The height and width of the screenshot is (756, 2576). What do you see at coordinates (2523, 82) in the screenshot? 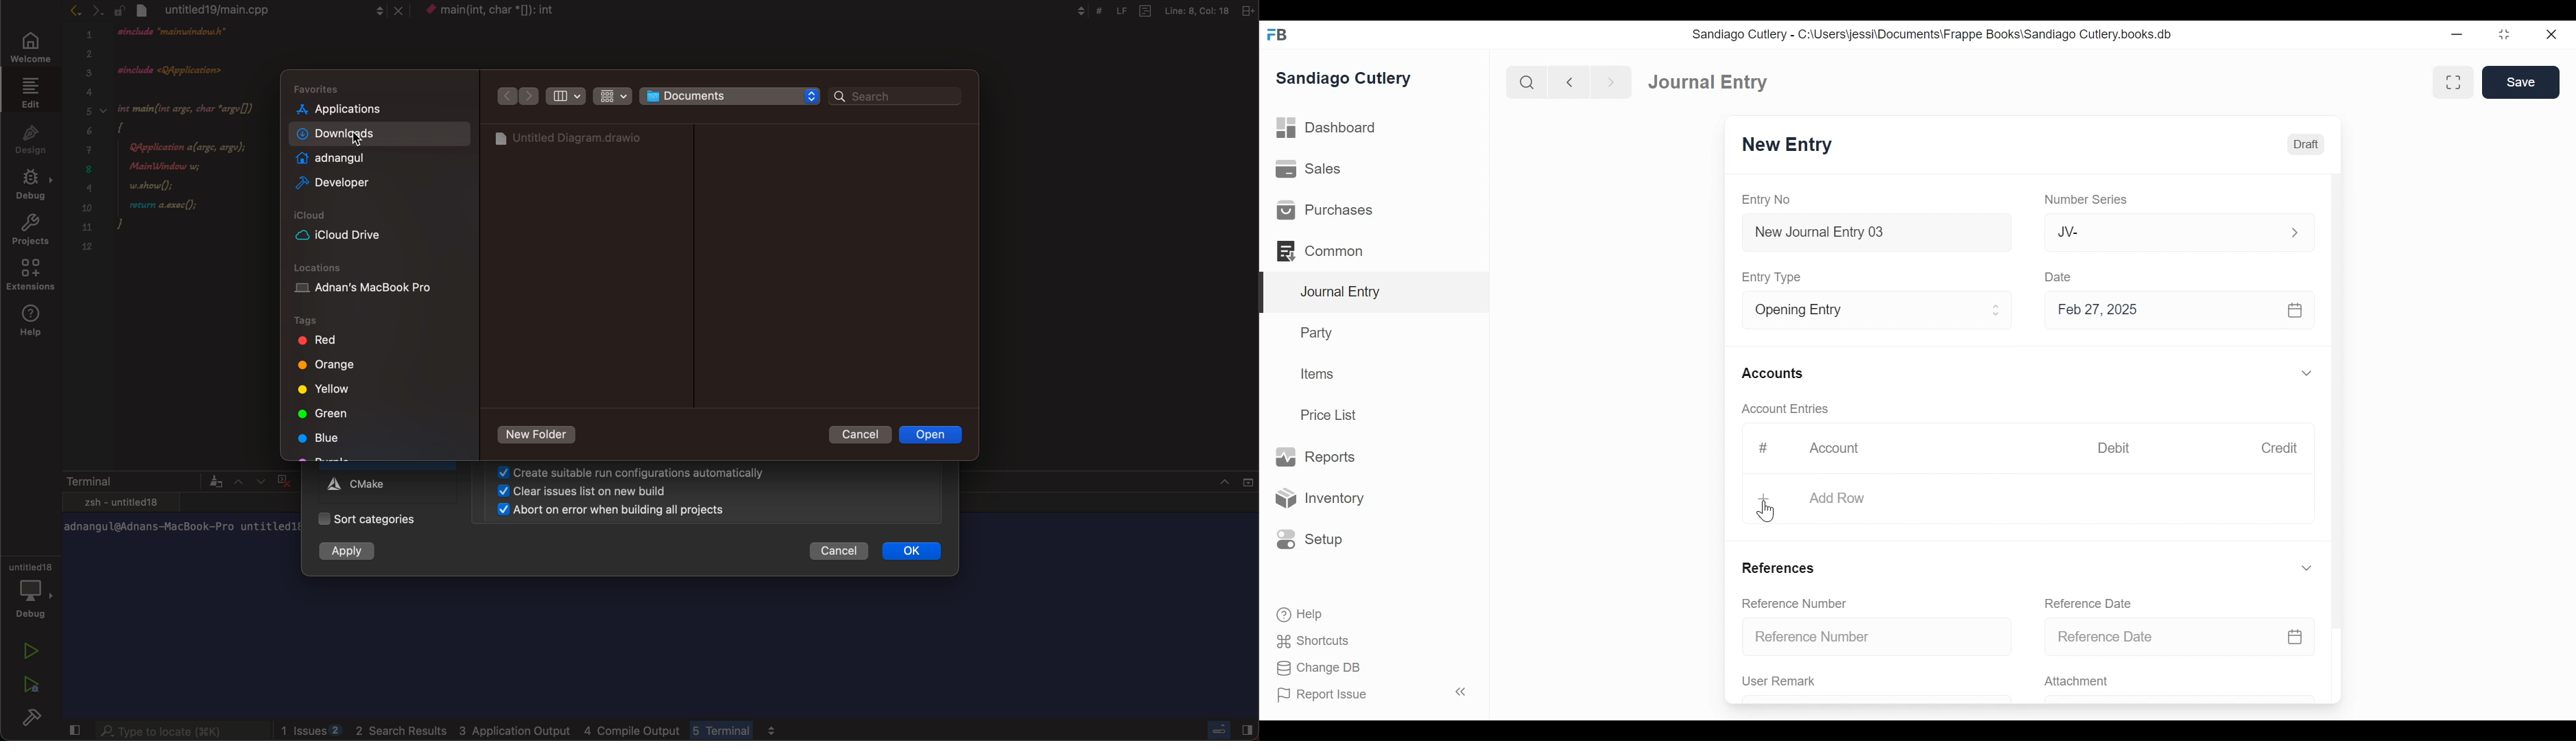
I see `Save` at bounding box center [2523, 82].